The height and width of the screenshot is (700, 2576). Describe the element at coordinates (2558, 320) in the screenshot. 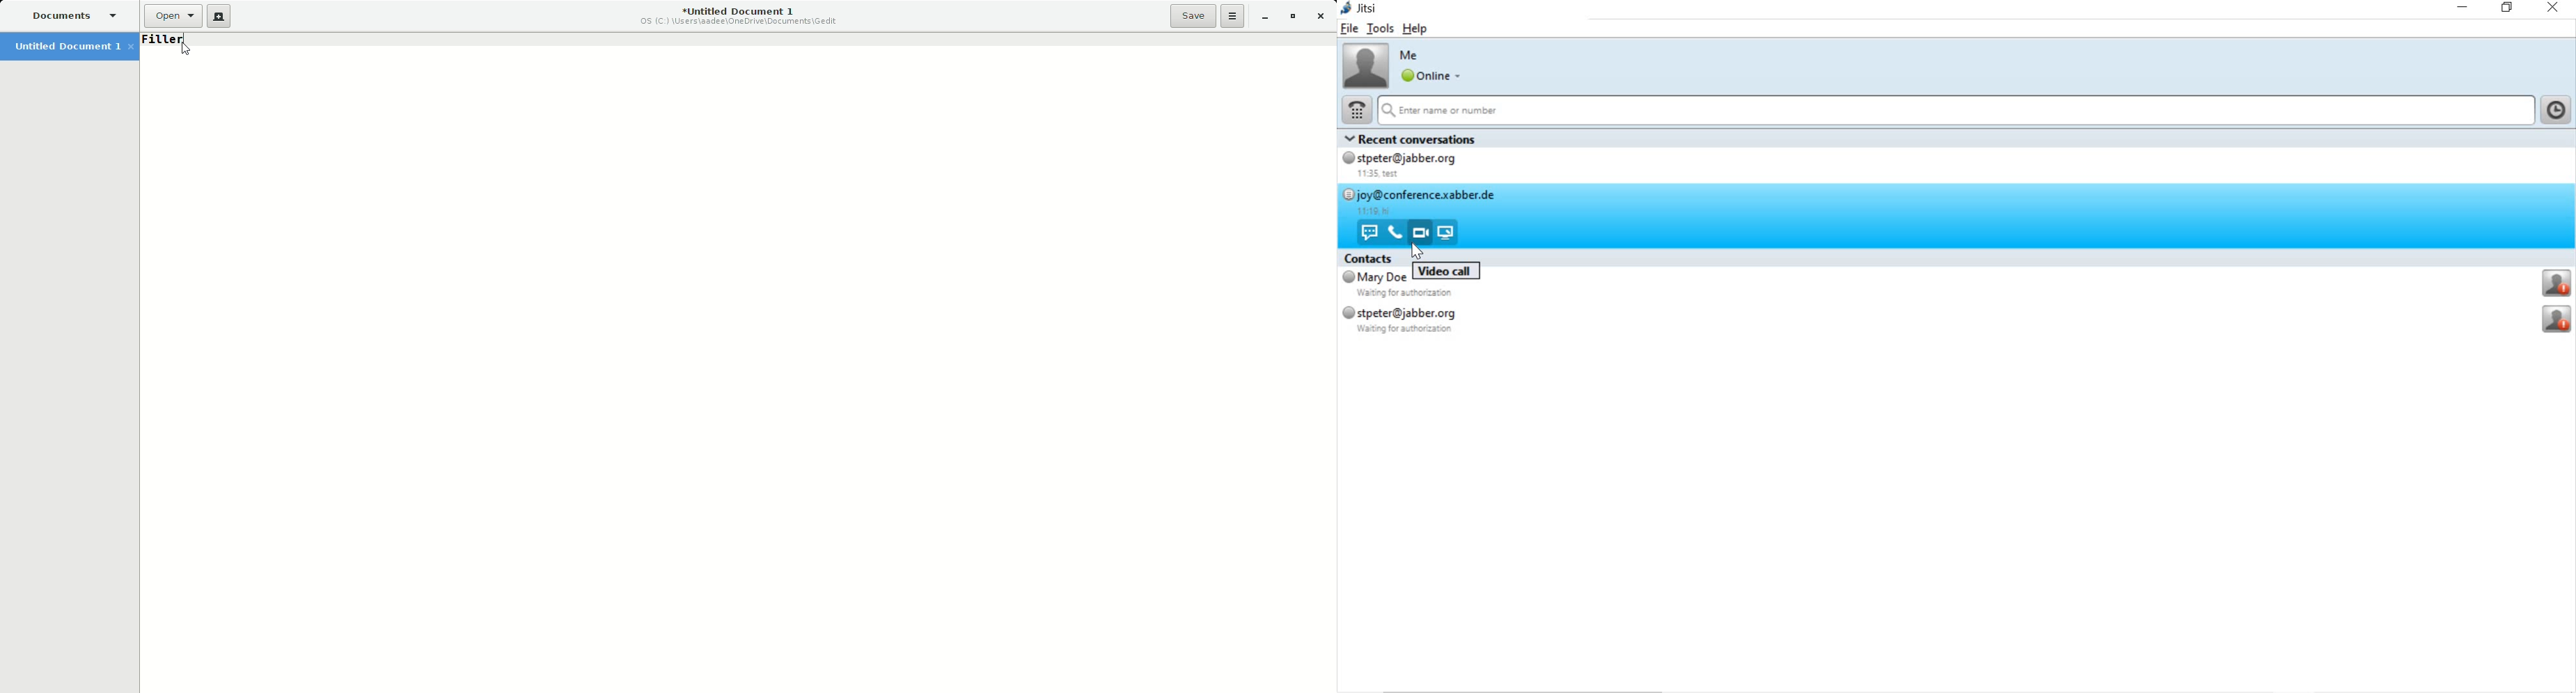

I see `profile` at that location.